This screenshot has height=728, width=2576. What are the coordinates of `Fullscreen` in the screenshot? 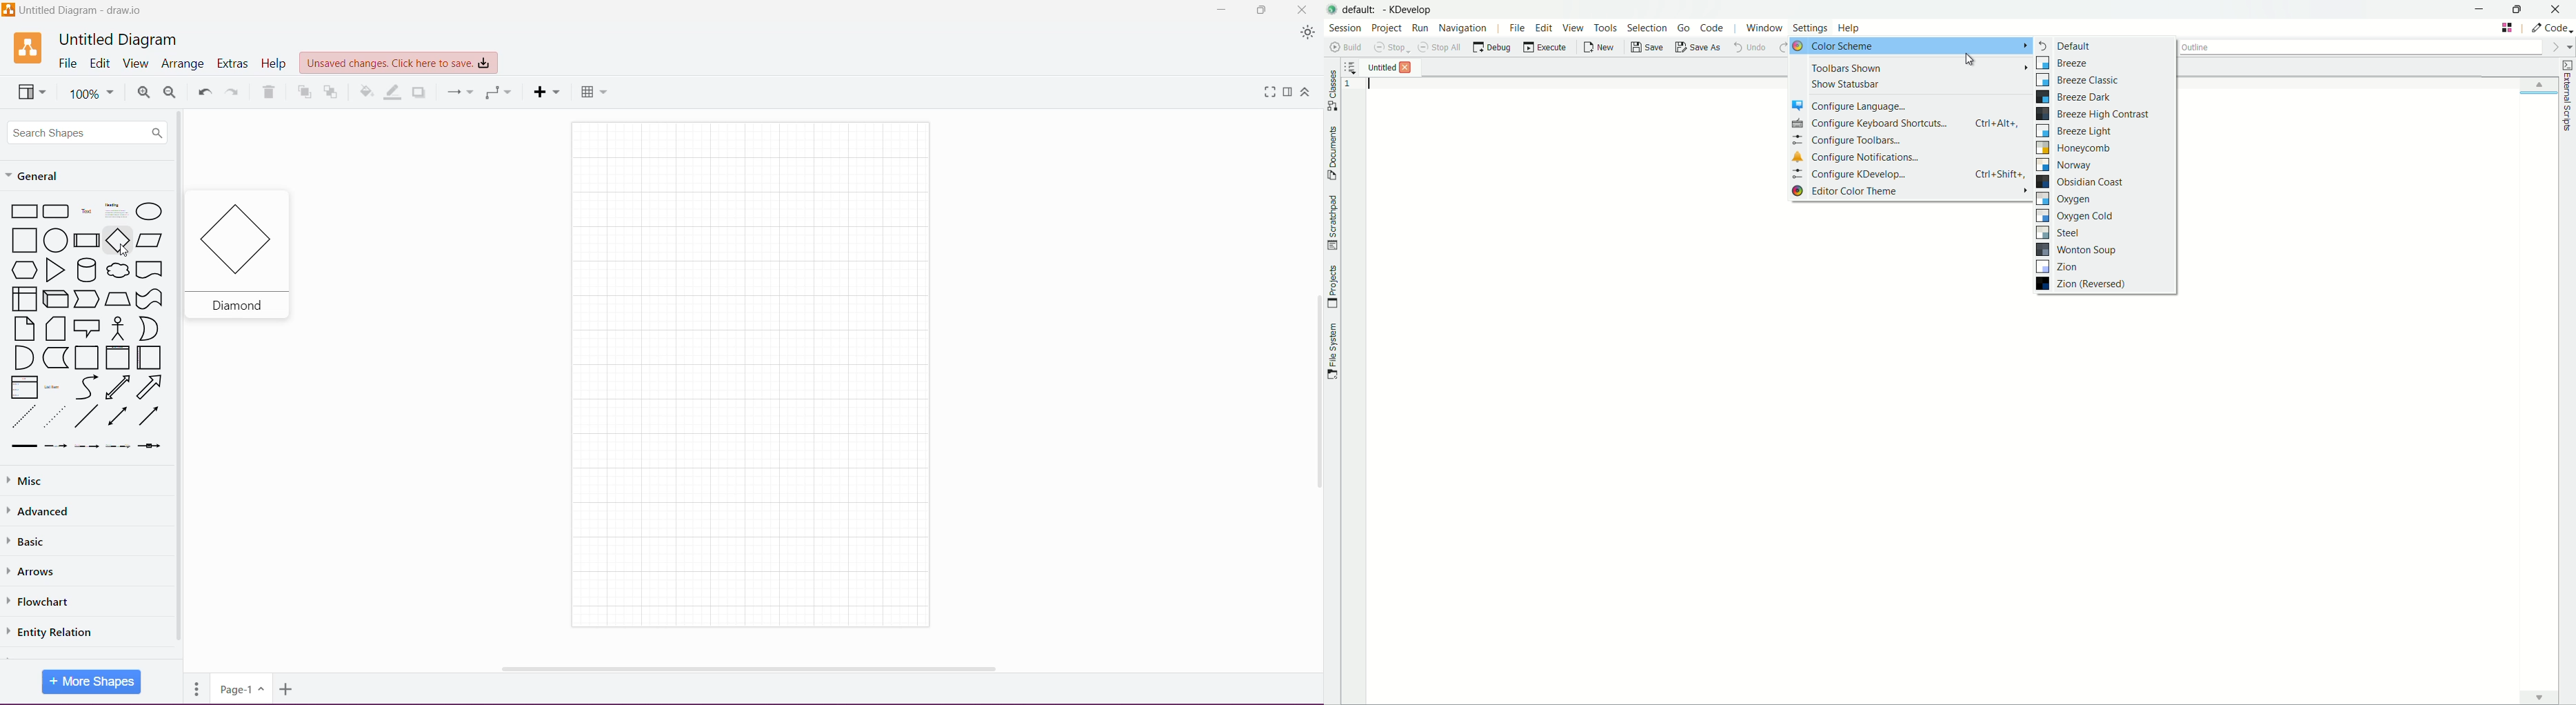 It's located at (1269, 92).